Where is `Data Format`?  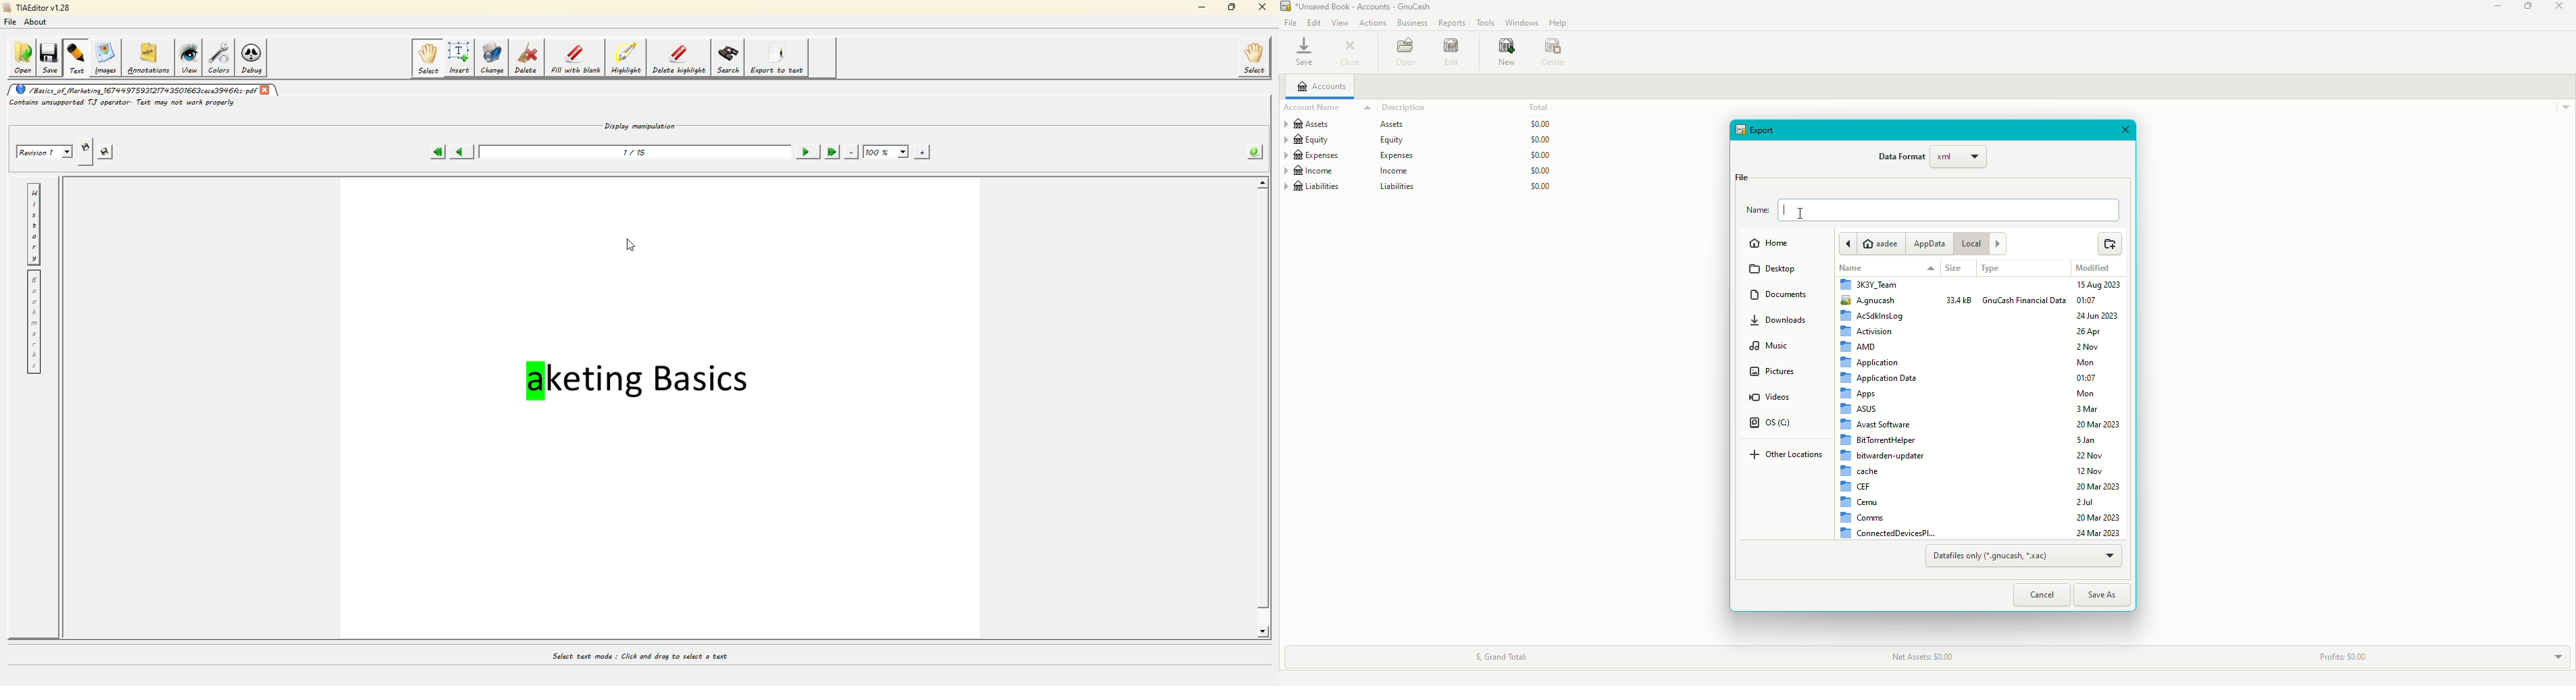 Data Format is located at coordinates (1932, 160).